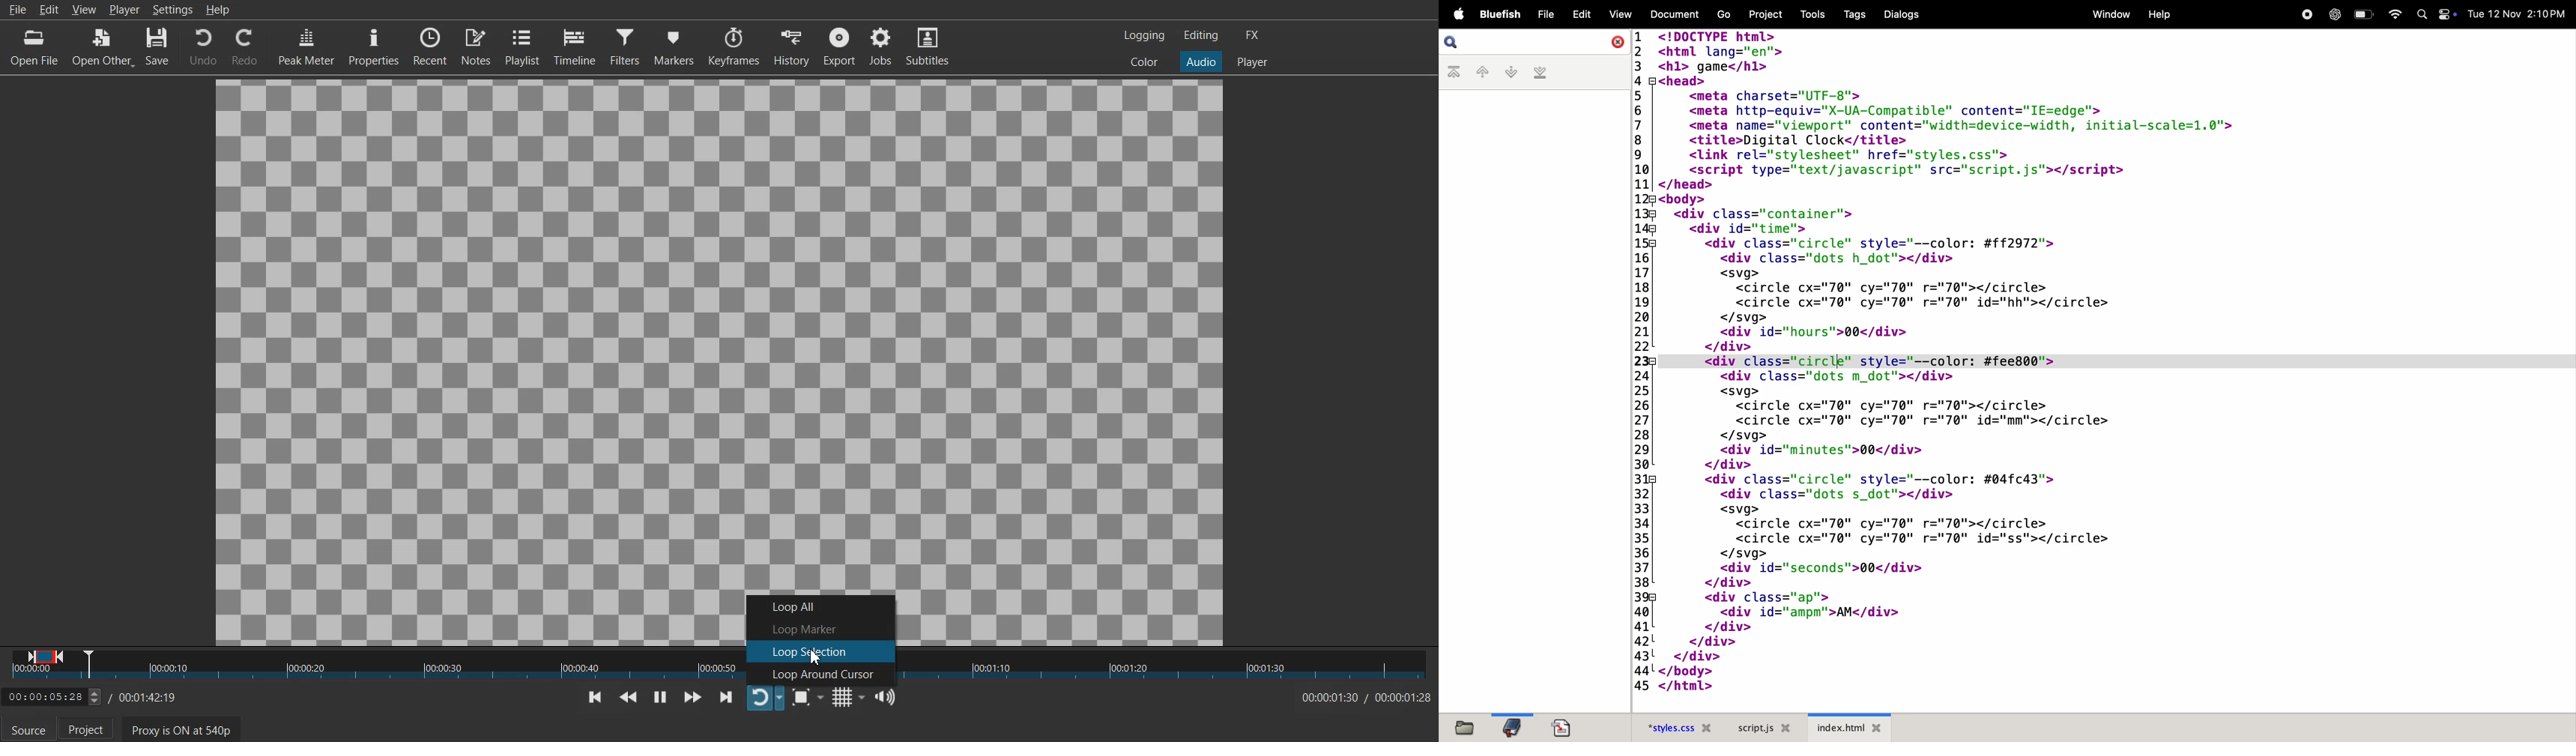  I want to click on Project, so click(91, 729).